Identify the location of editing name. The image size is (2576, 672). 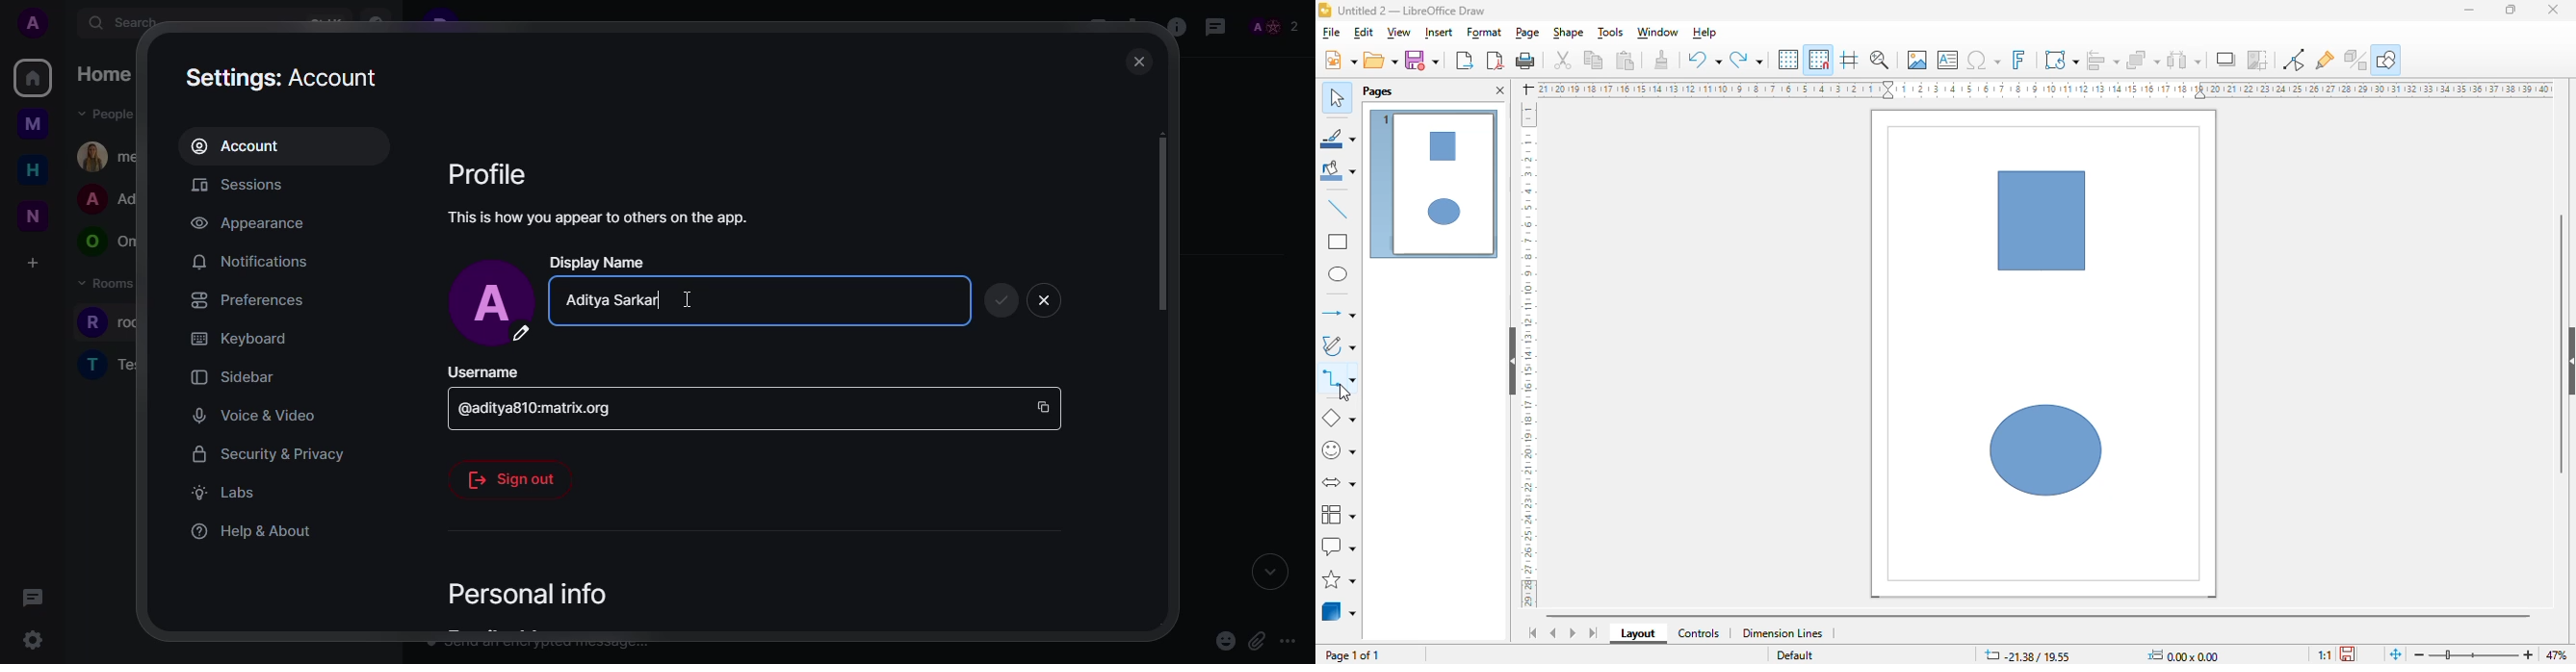
(616, 301).